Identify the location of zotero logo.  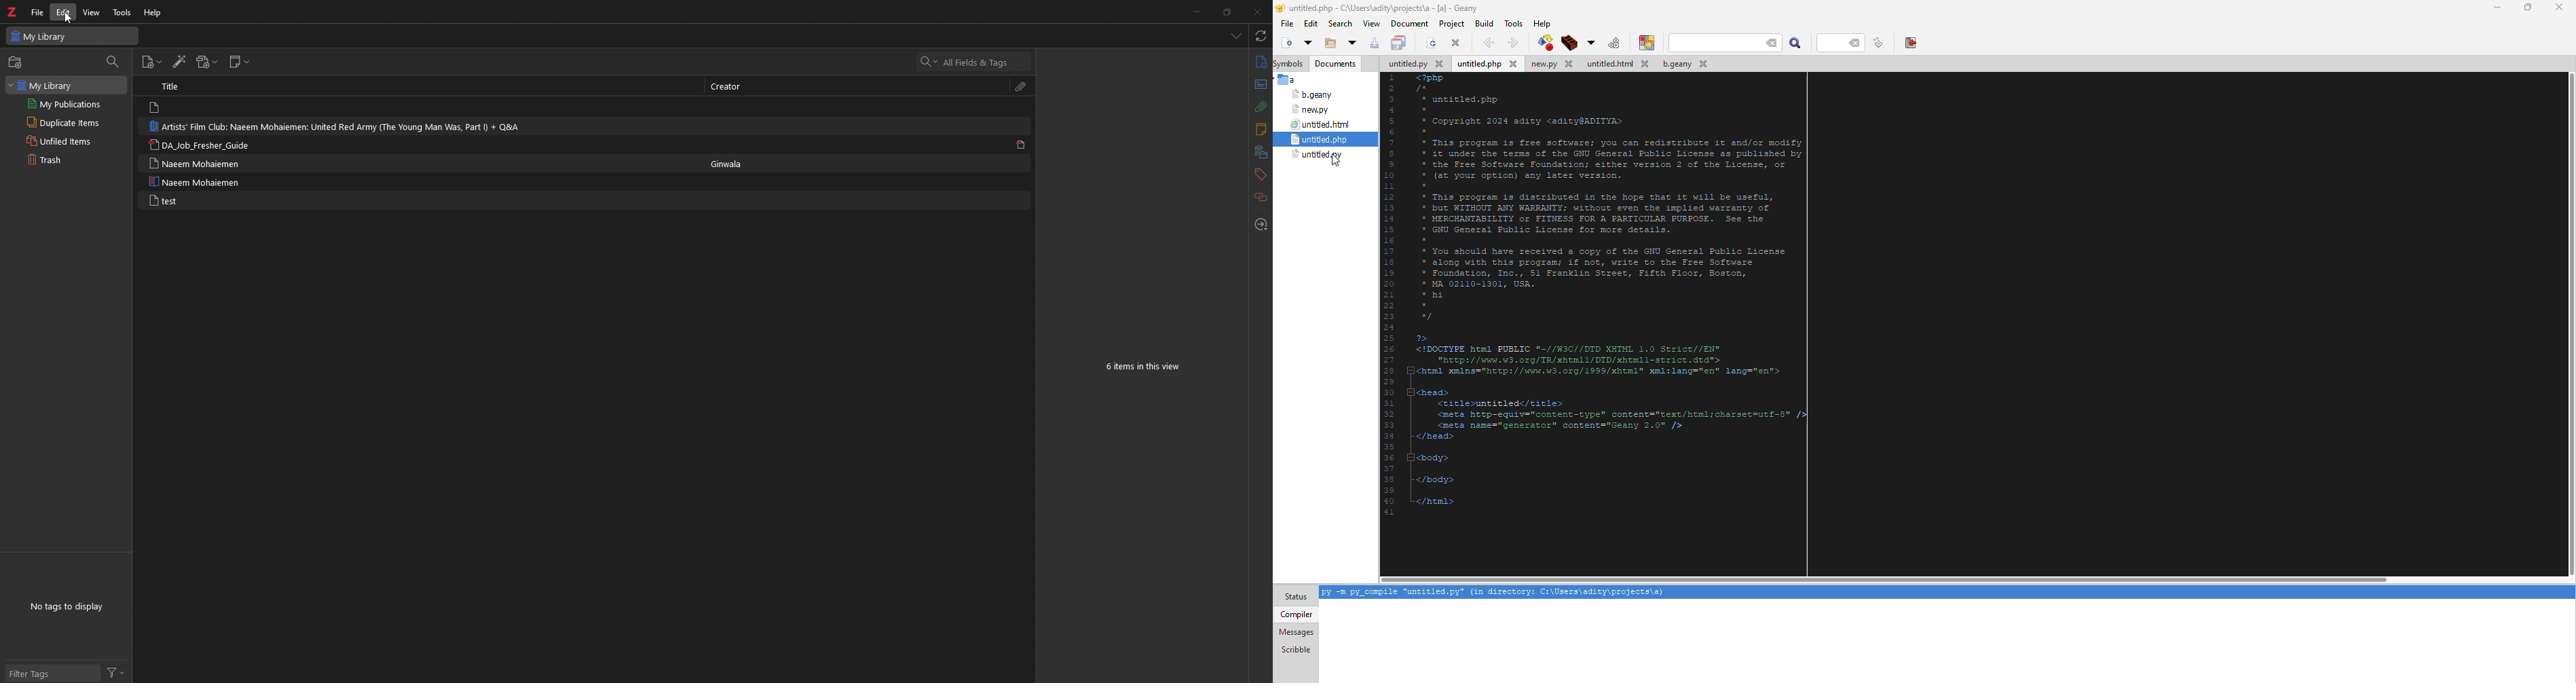
(11, 13).